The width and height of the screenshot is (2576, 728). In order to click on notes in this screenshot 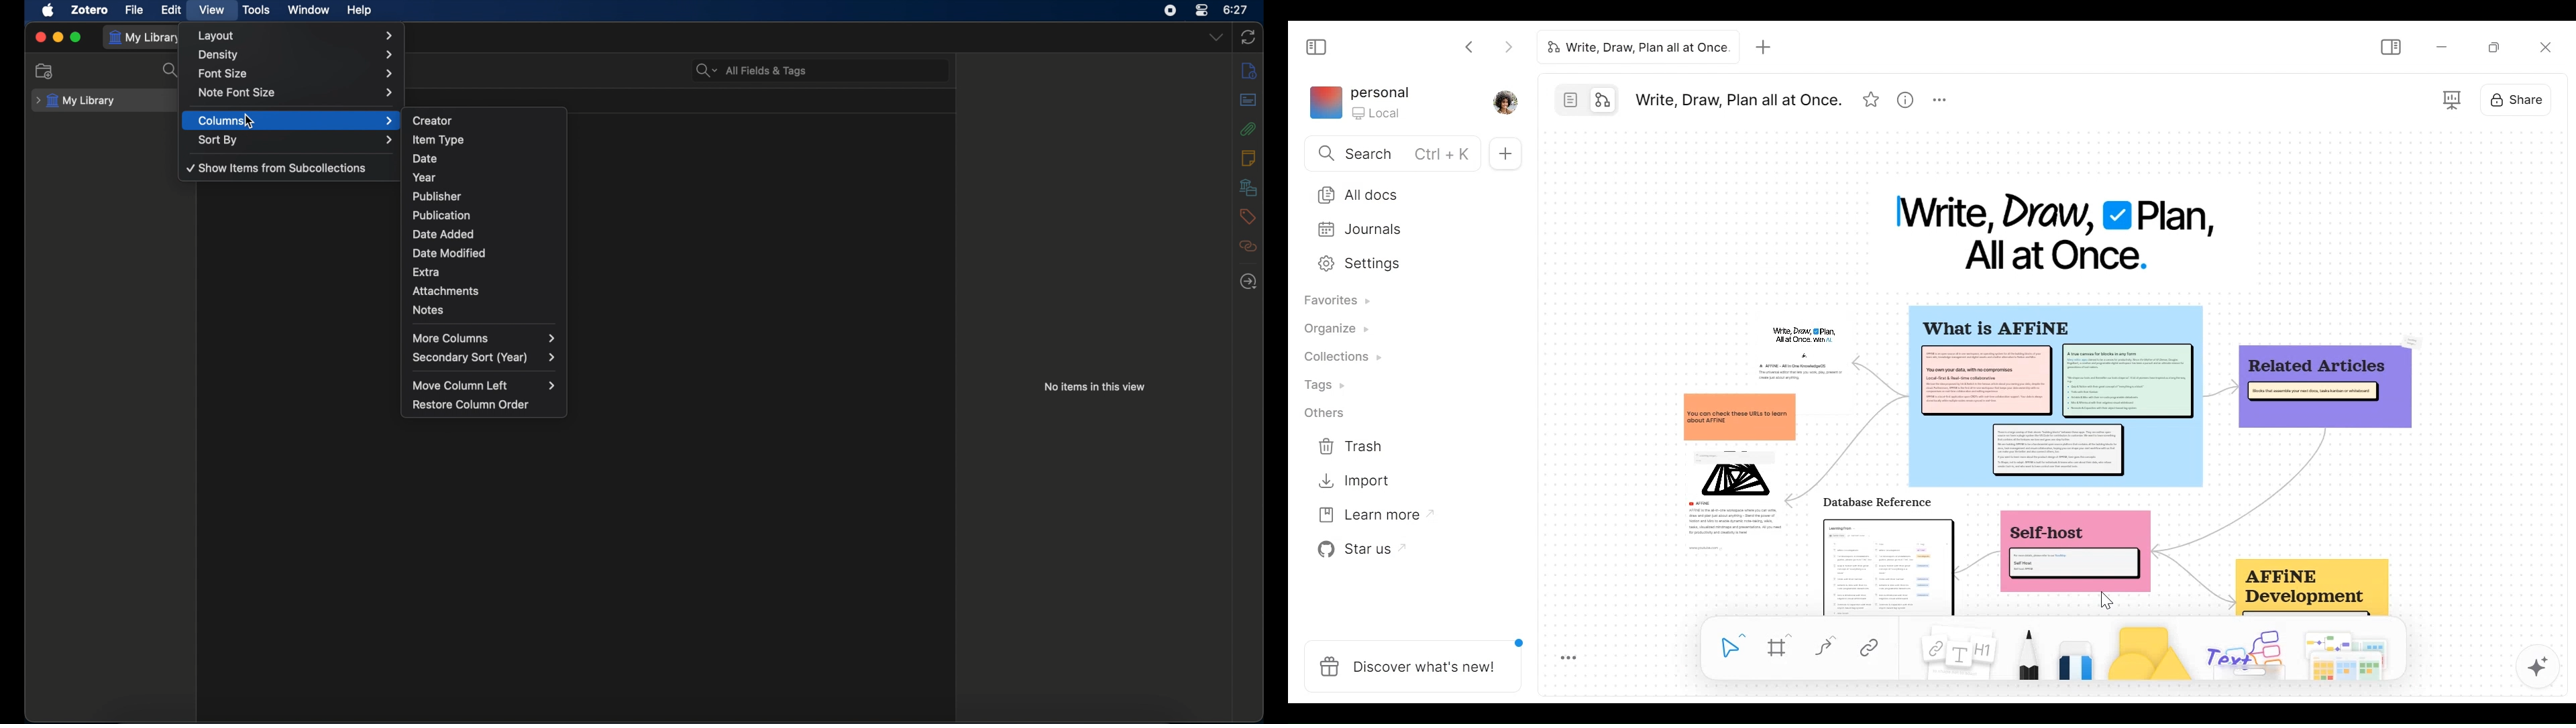, I will do `click(429, 310)`.